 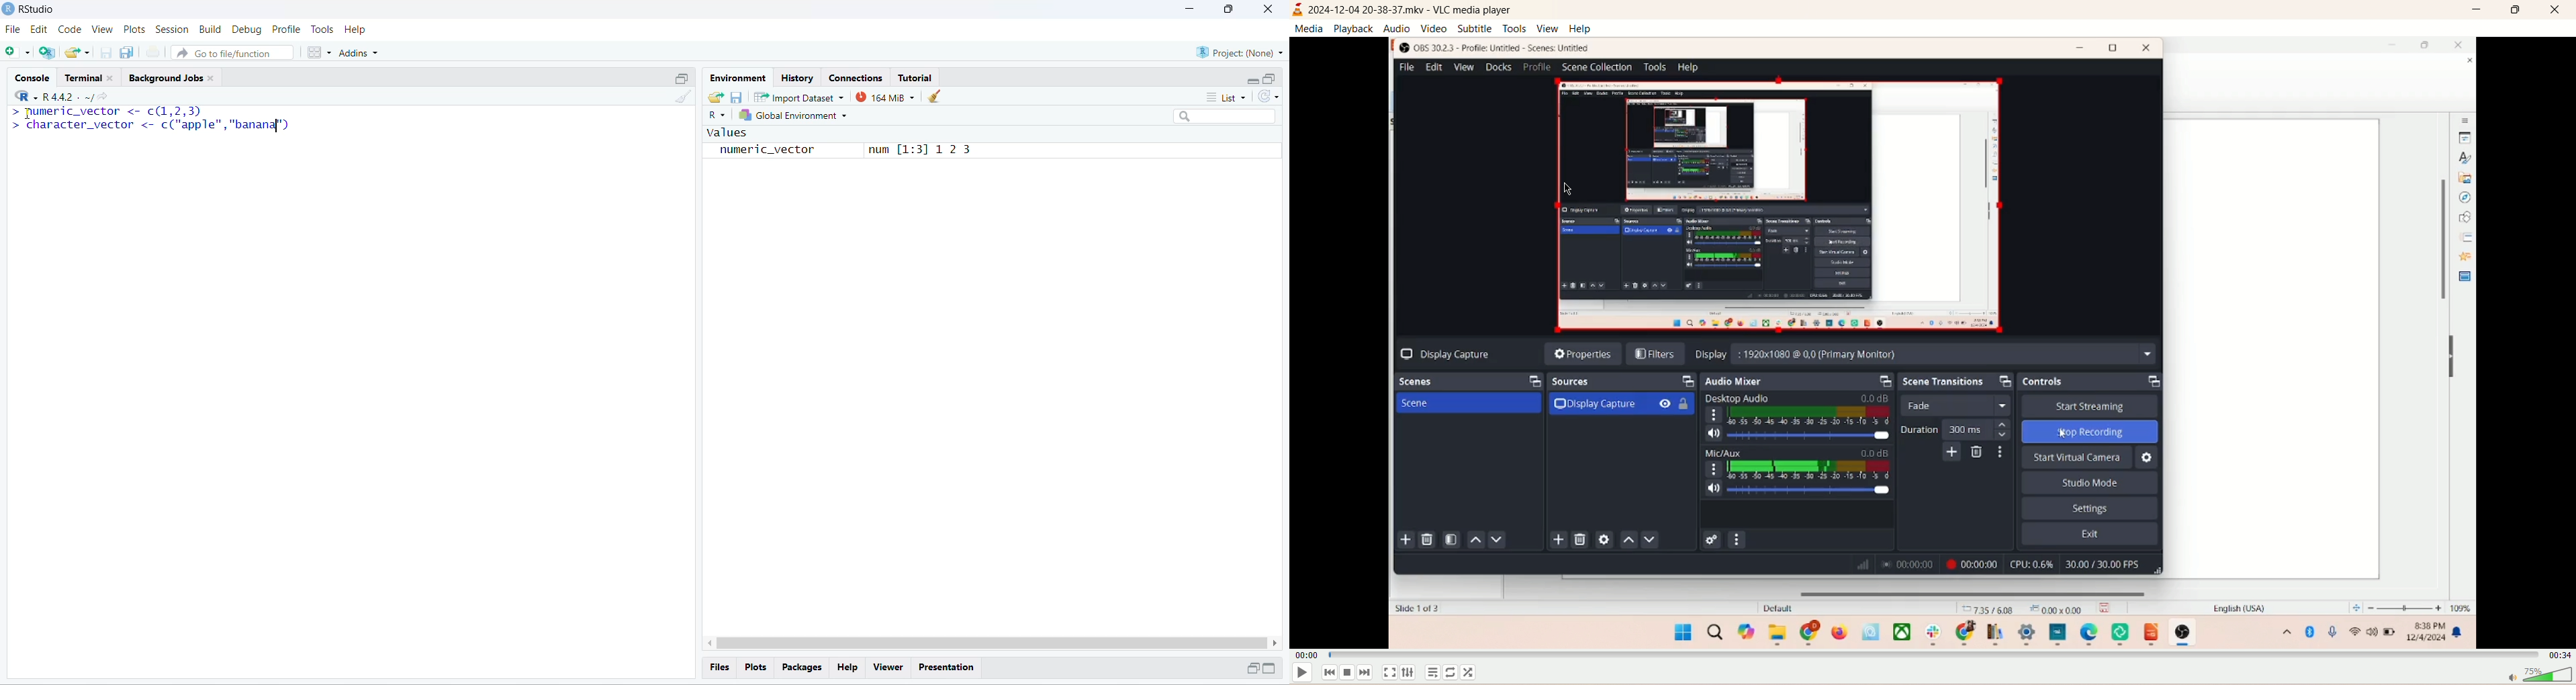 What do you see at coordinates (1187, 9) in the screenshot?
I see `minimize` at bounding box center [1187, 9].